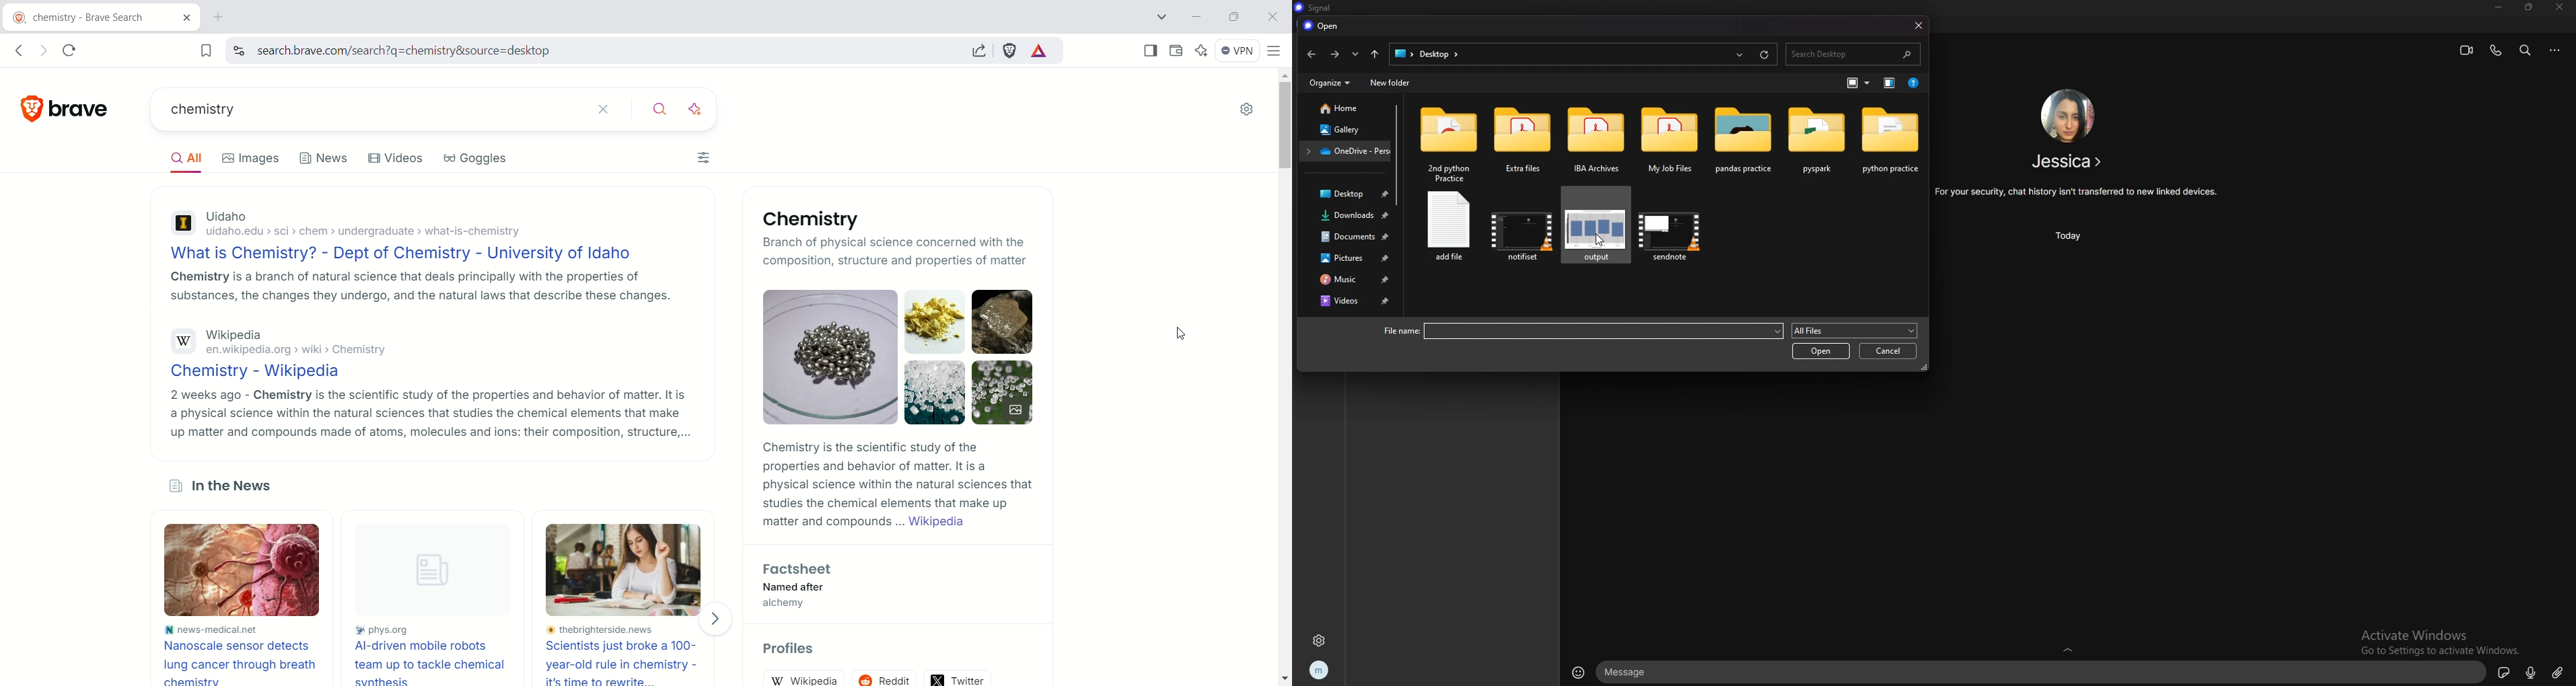  Describe the element at coordinates (2465, 51) in the screenshot. I see `video call` at that location.